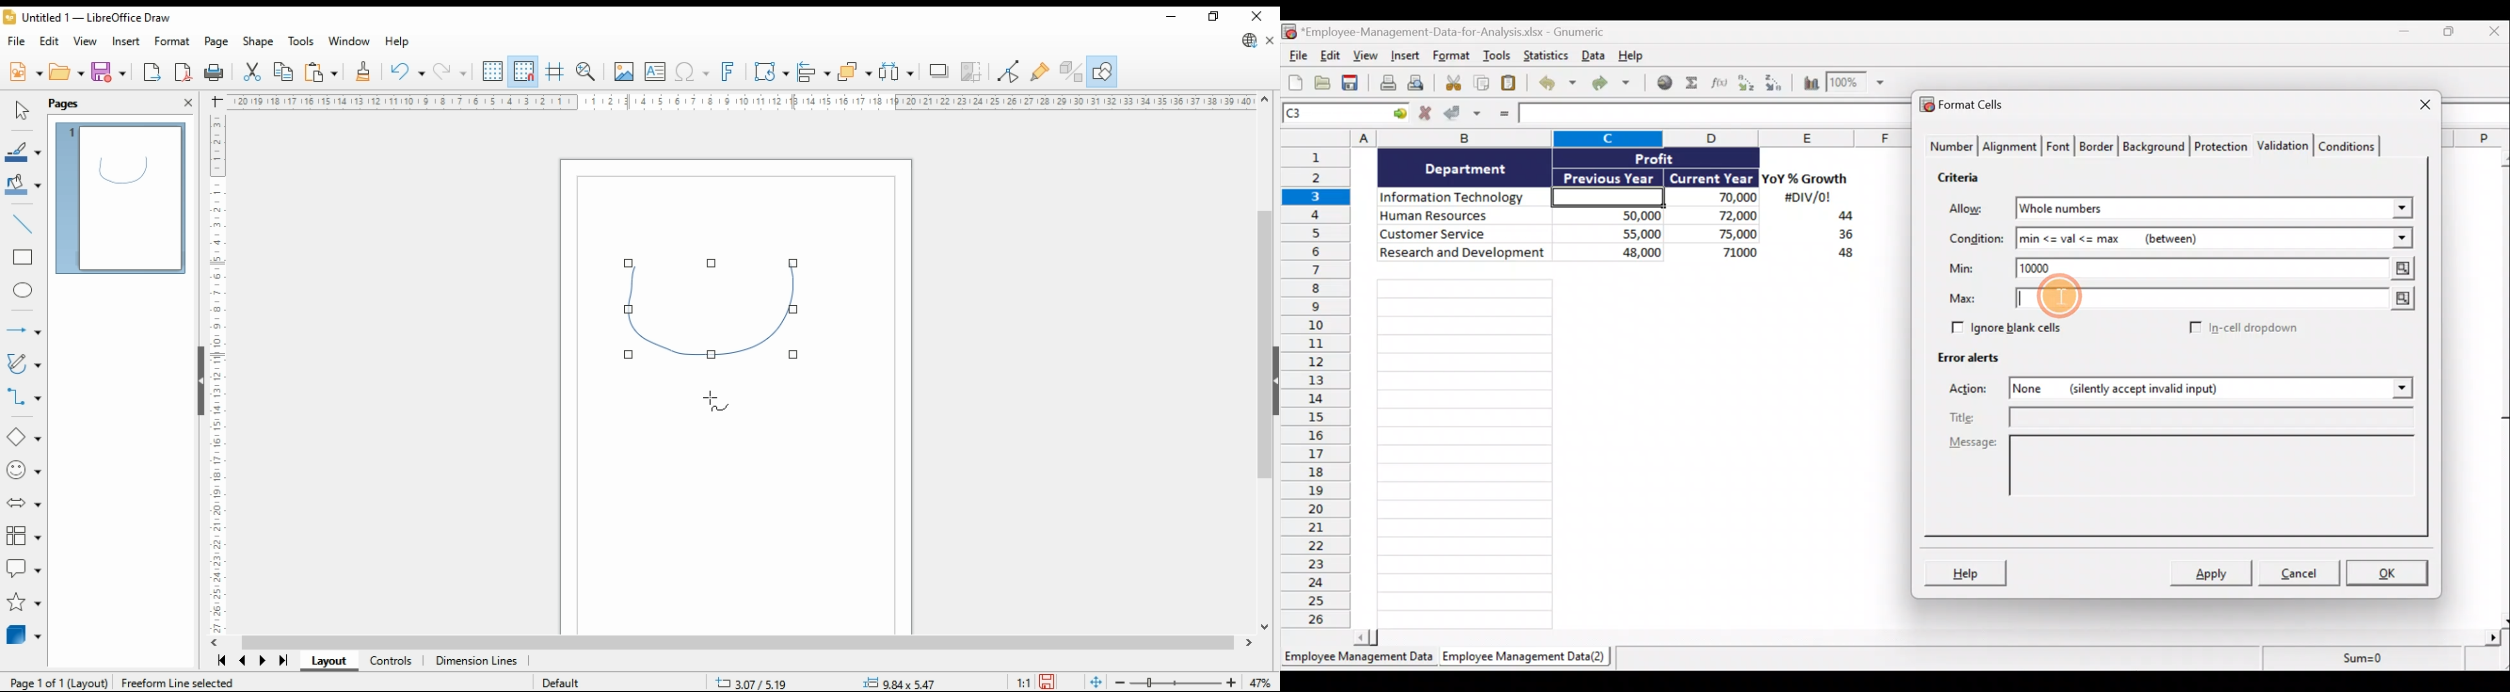 This screenshot has width=2520, height=700. Describe the element at coordinates (1513, 83) in the screenshot. I see `Paste clipboard` at that location.